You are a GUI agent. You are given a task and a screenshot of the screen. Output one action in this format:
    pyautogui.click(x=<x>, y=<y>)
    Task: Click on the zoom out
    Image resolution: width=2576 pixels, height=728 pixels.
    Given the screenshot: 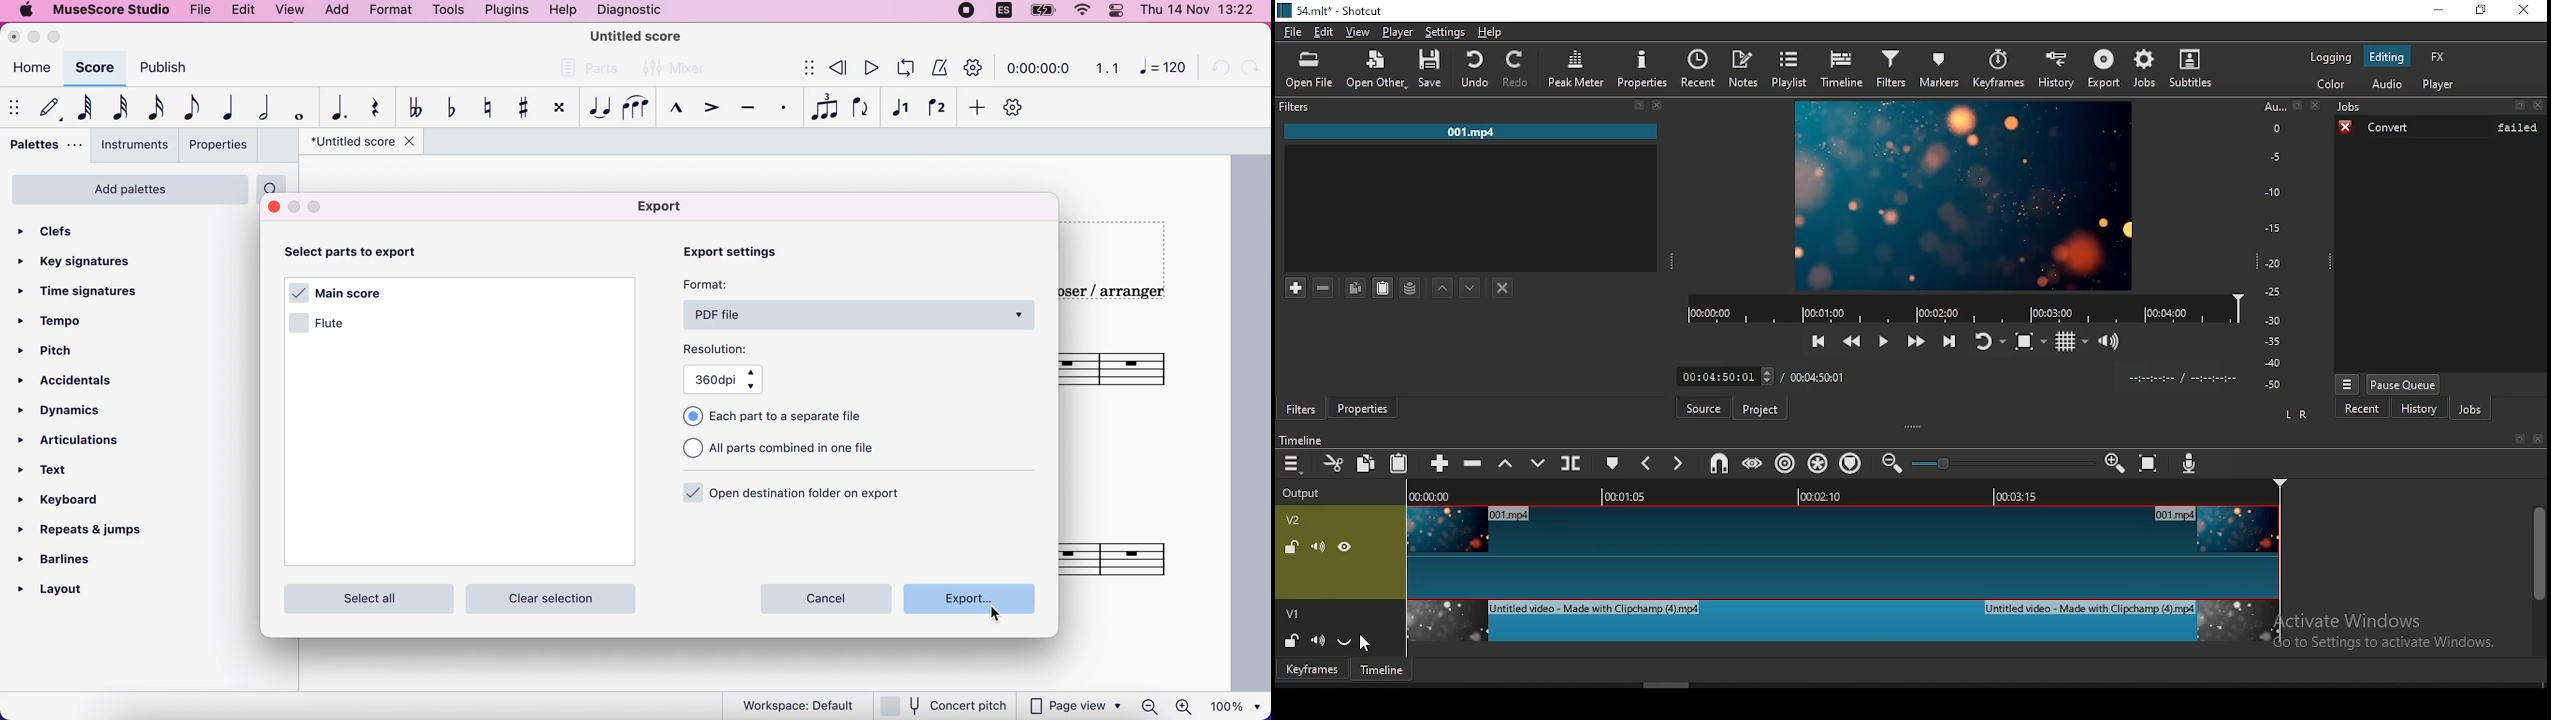 What is the action you would take?
    pyautogui.click(x=1147, y=706)
    